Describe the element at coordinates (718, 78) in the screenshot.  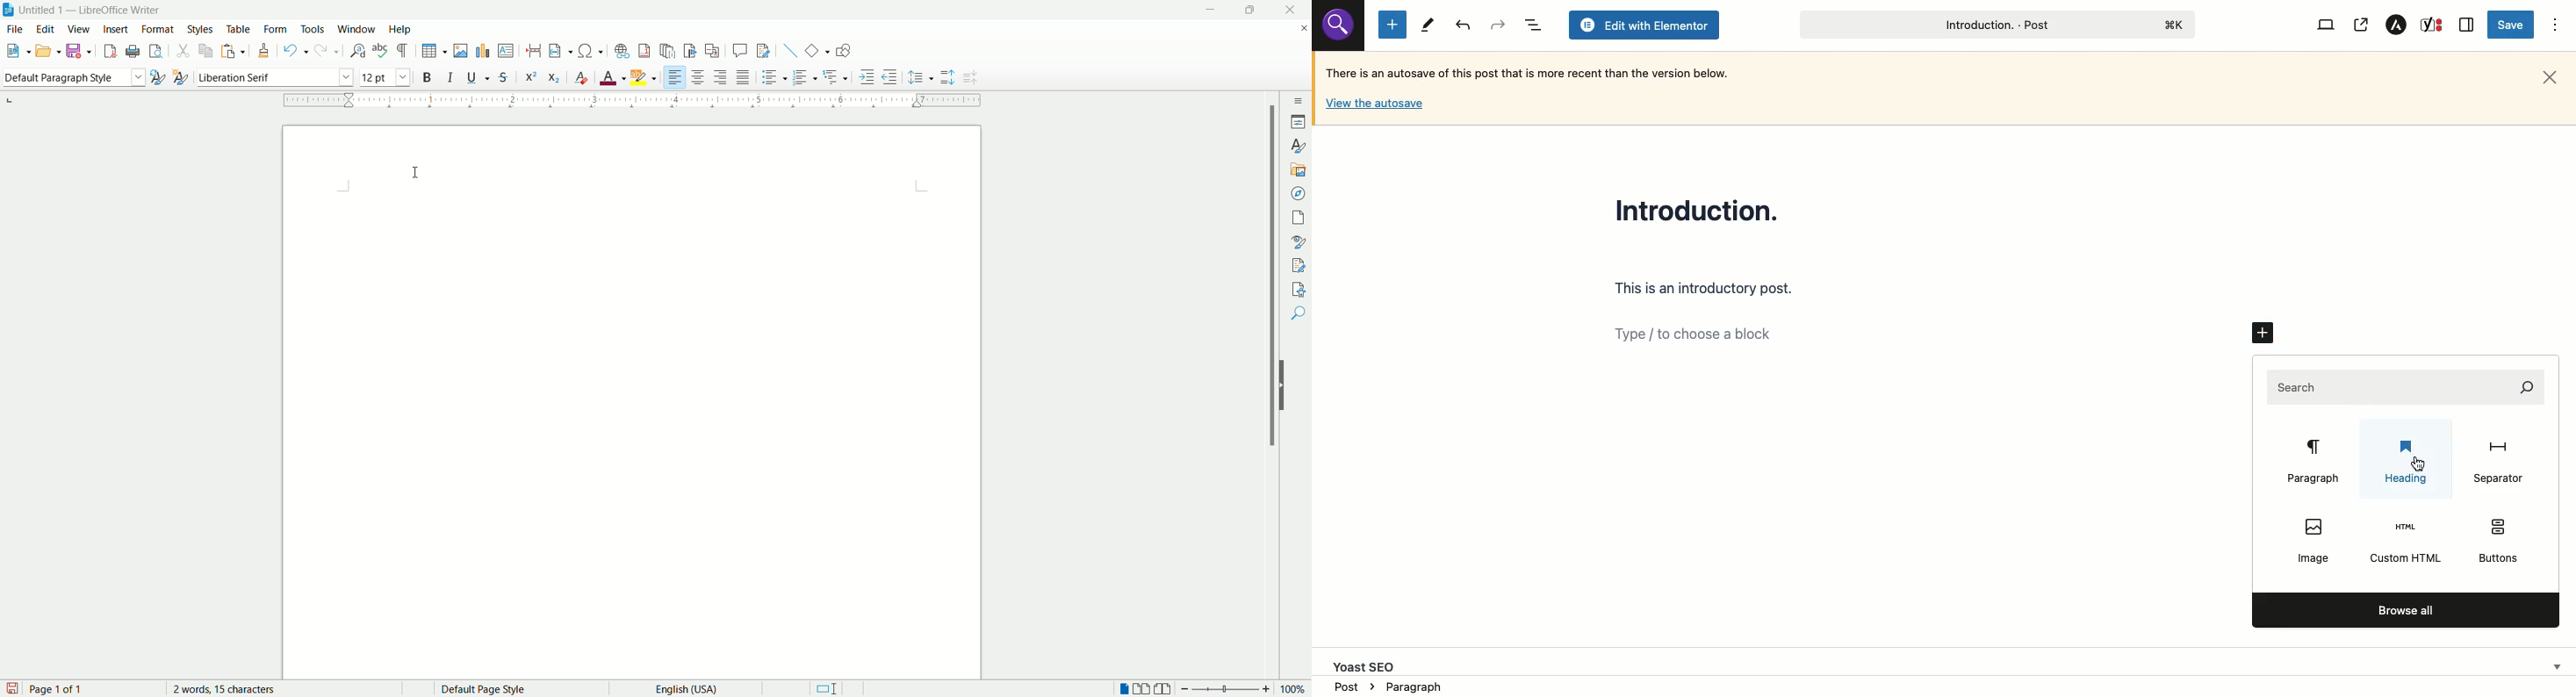
I see `align right` at that location.